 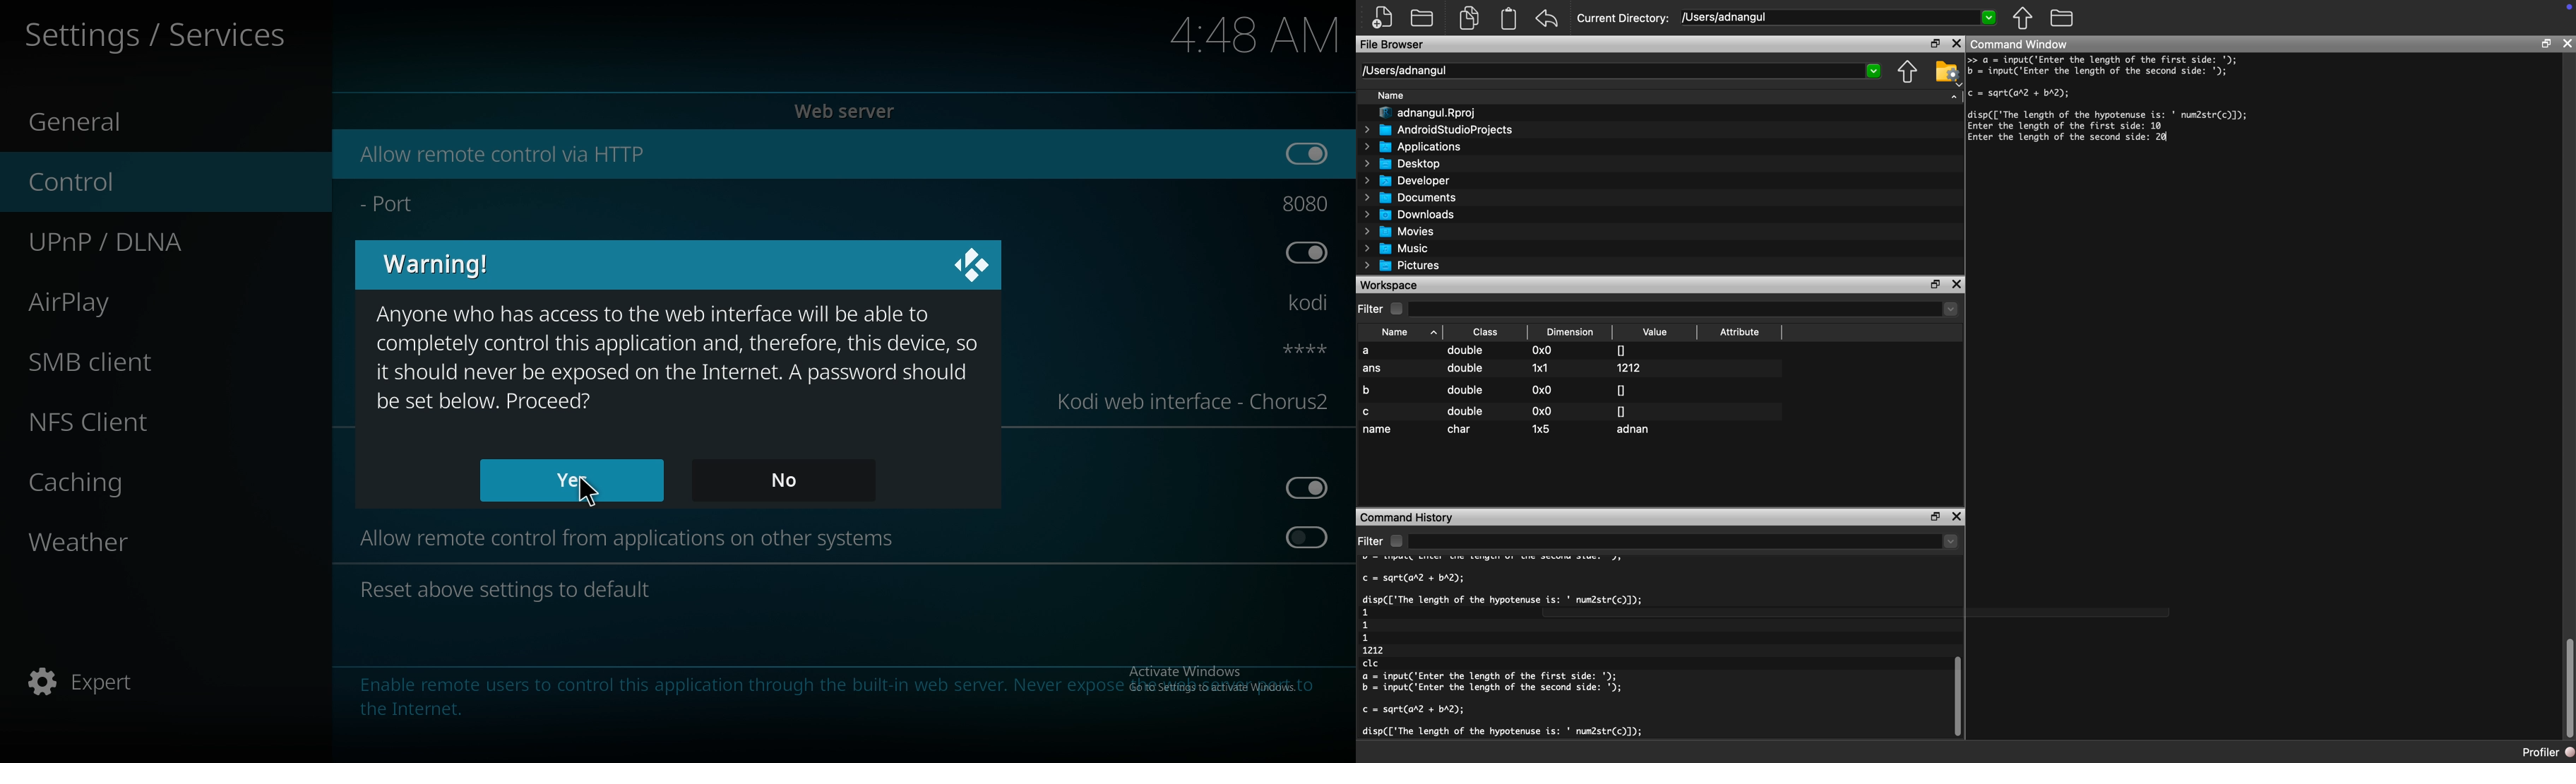 I want to click on allow remote control via http, so click(x=539, y=153).